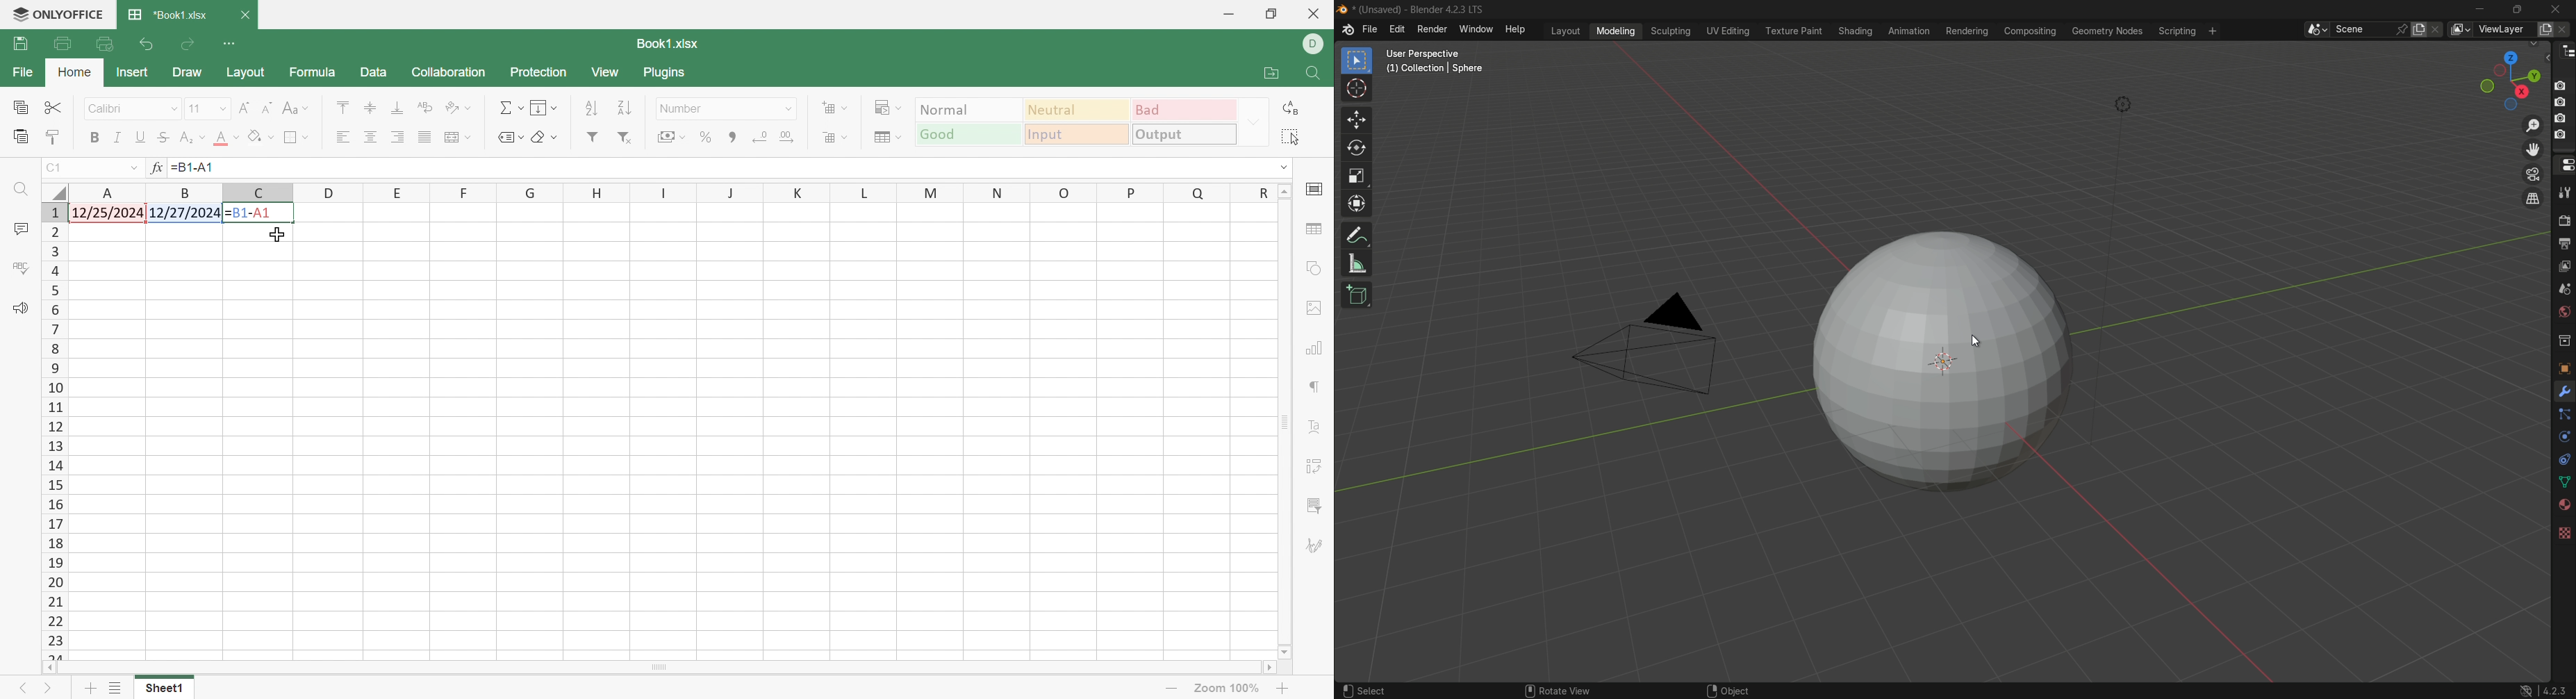  What do you see at coordinates (1231, 689) in the screenshot?
I see `Zoom 100%` at bounding box center [1231, 689].